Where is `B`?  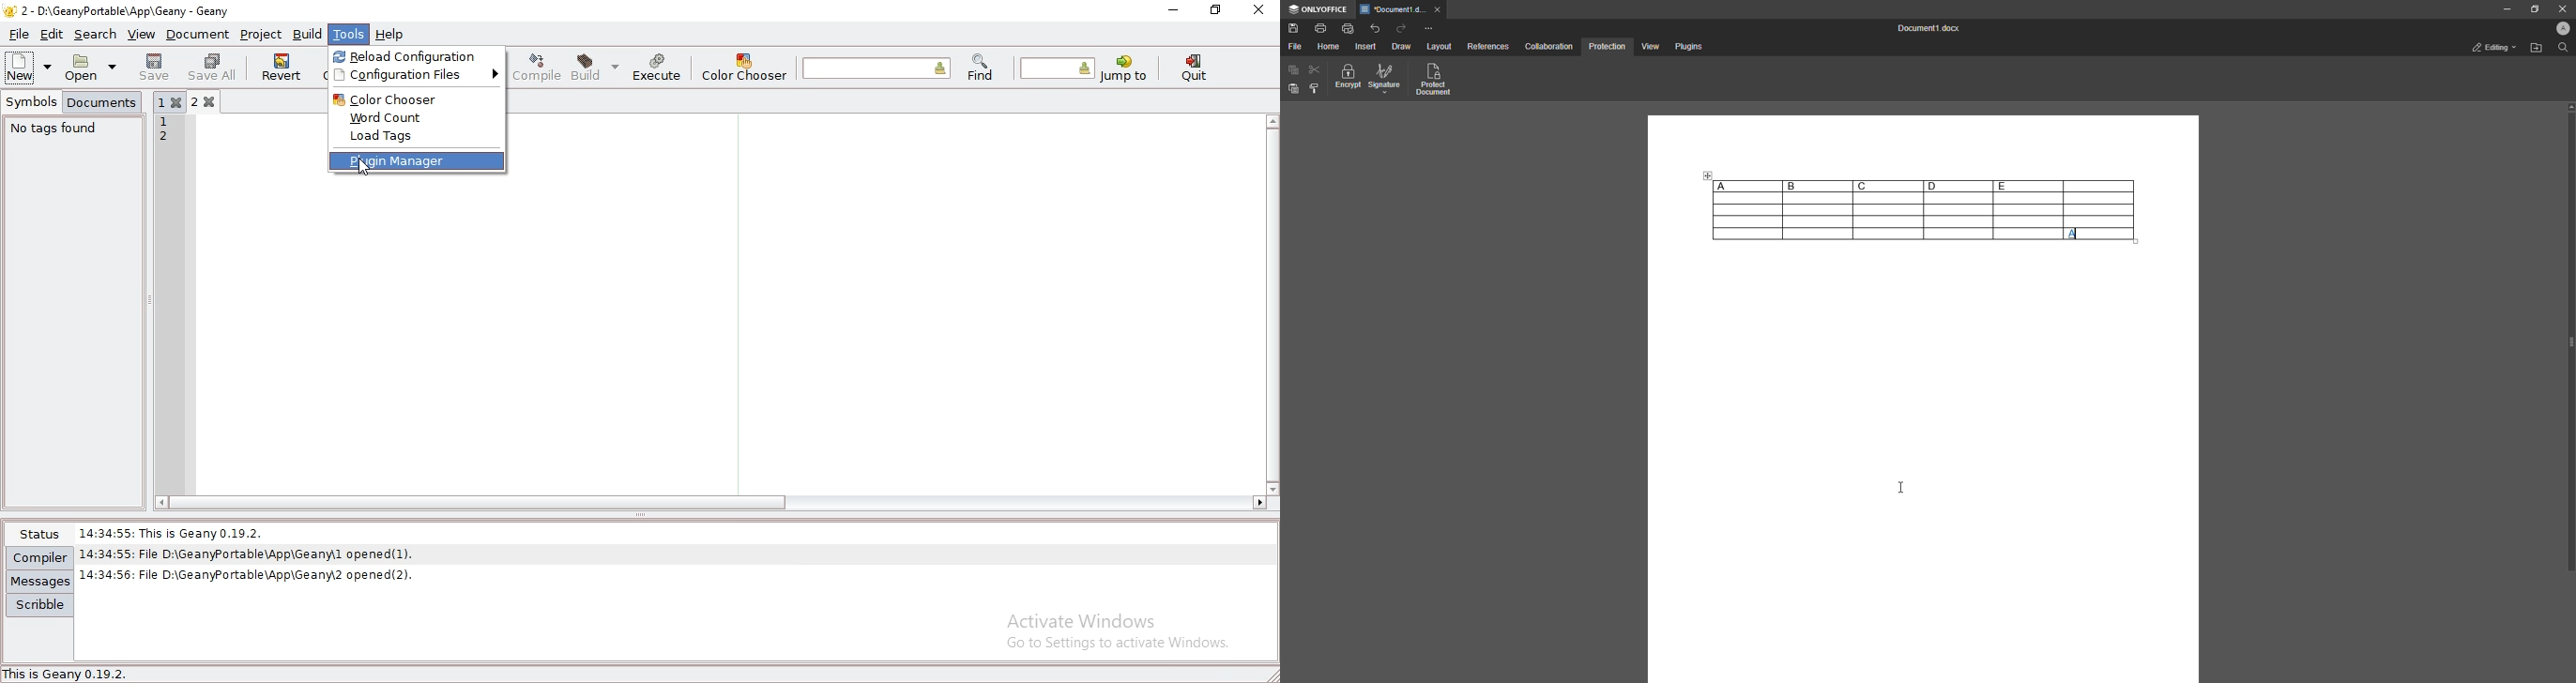
B is located at coordinates (1817, 186).